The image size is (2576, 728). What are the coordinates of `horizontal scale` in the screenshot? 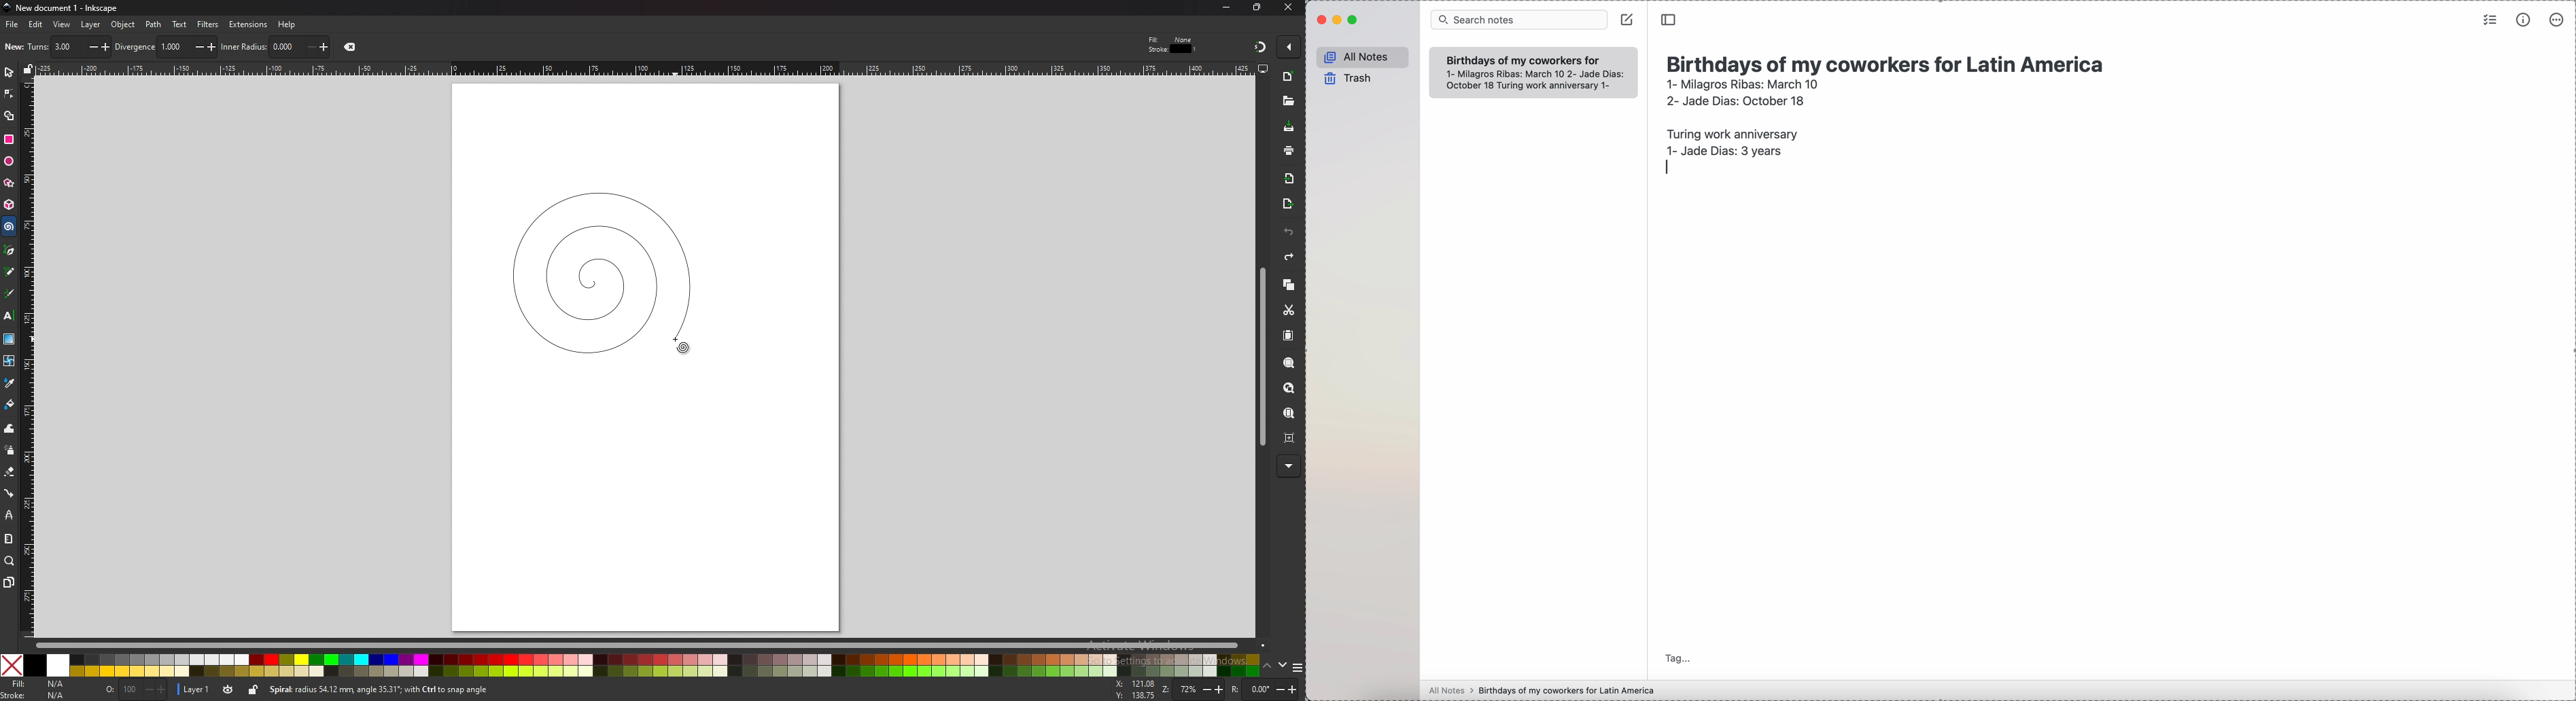 It's located at (642, 68).